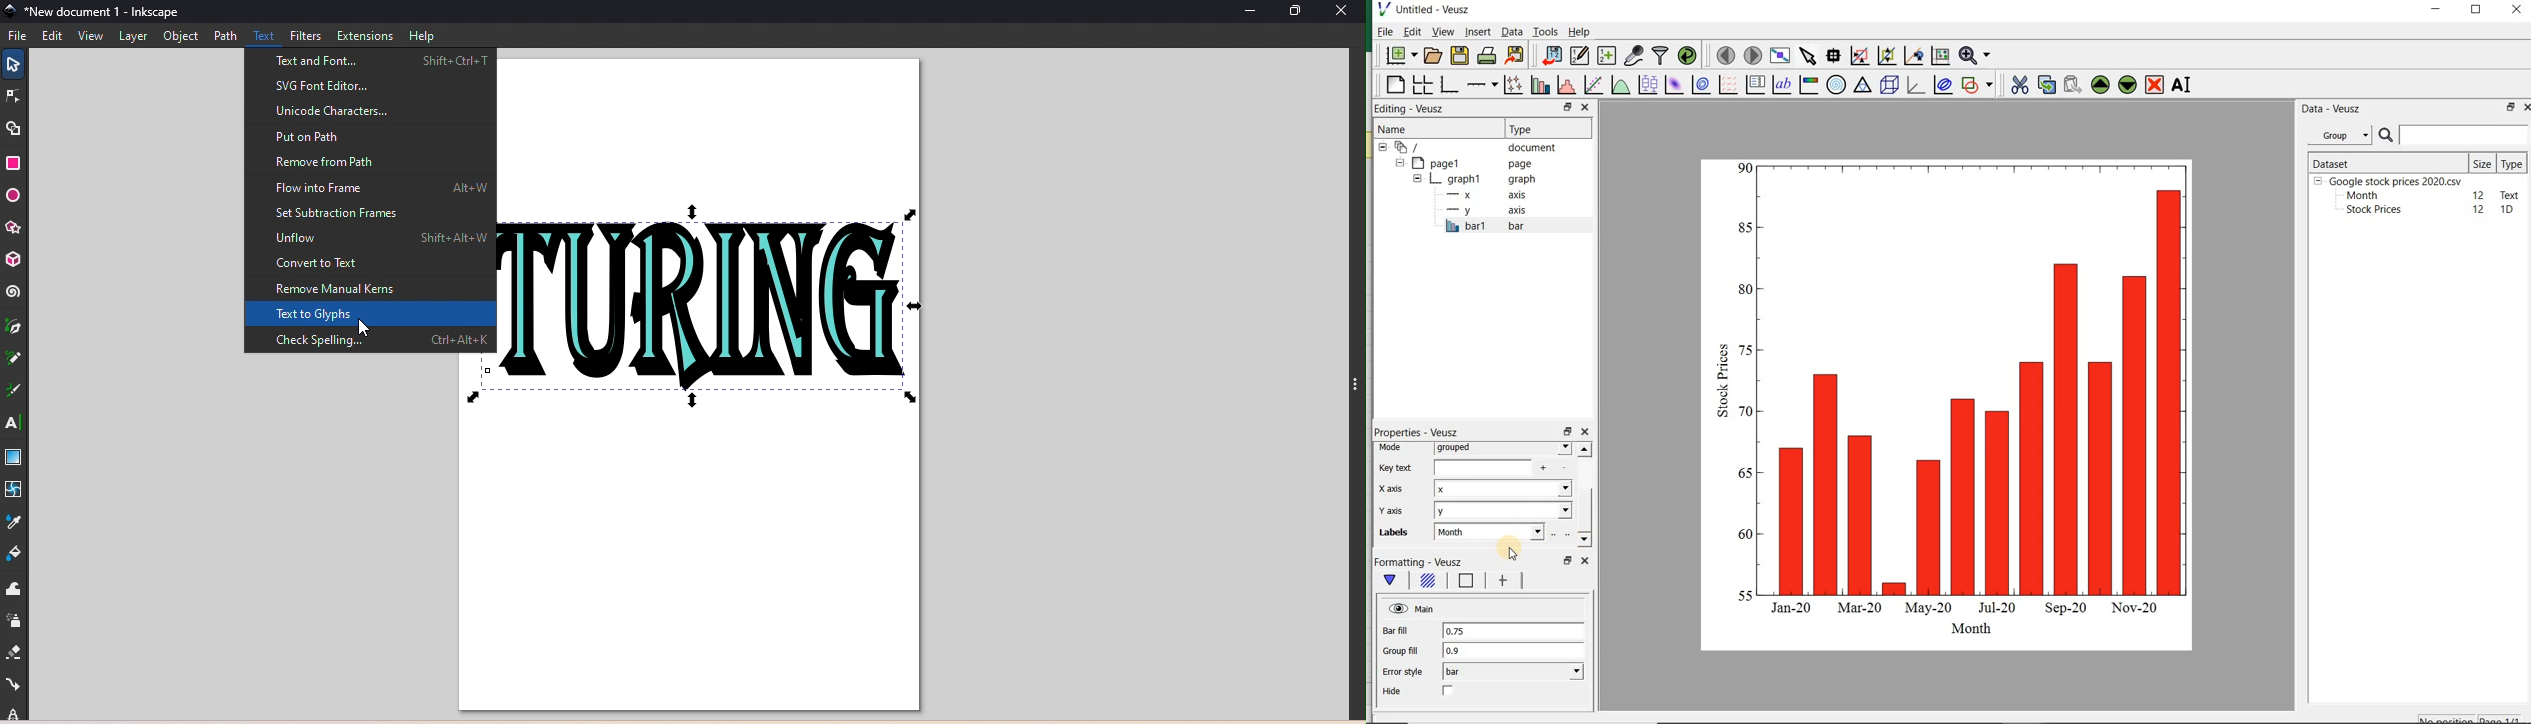 The height and width of the screenshot is (728, 2548). I want to click on Filters, so click(304, 34).